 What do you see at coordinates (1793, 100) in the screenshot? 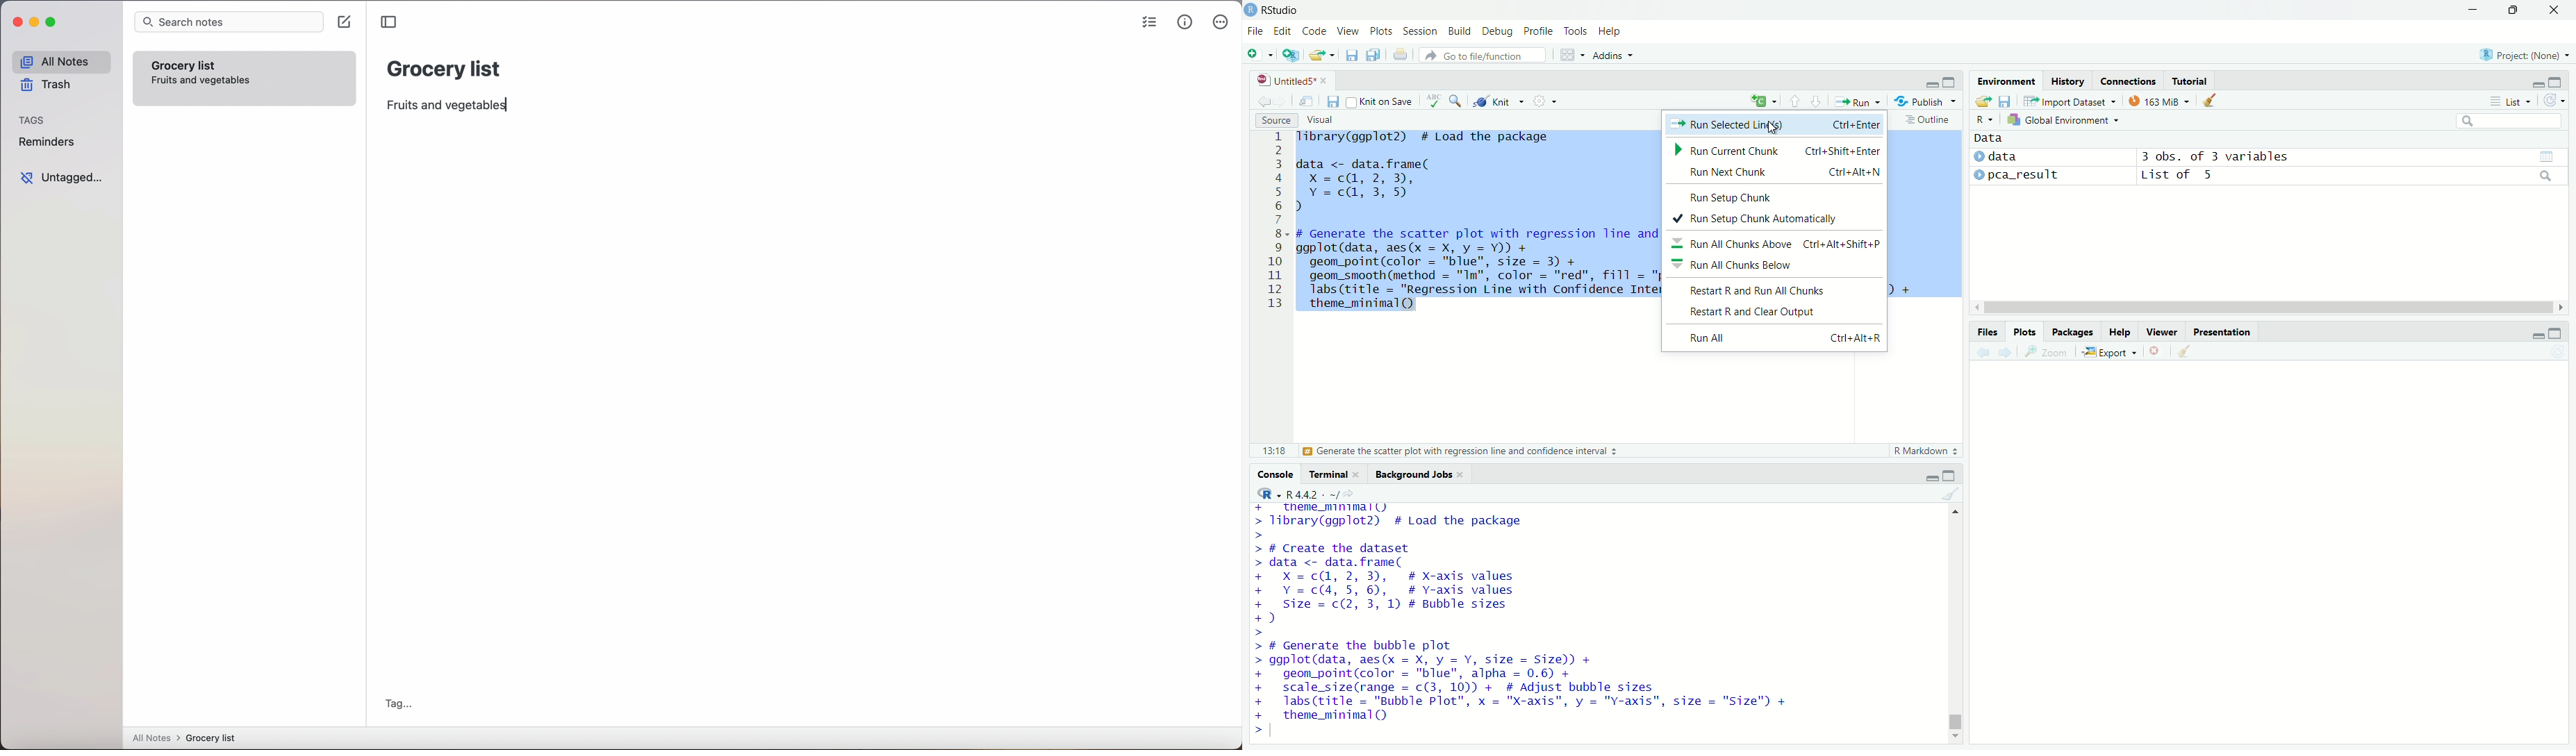
I see `Go to previous section/chunk` at bounding box center [1793, 100].